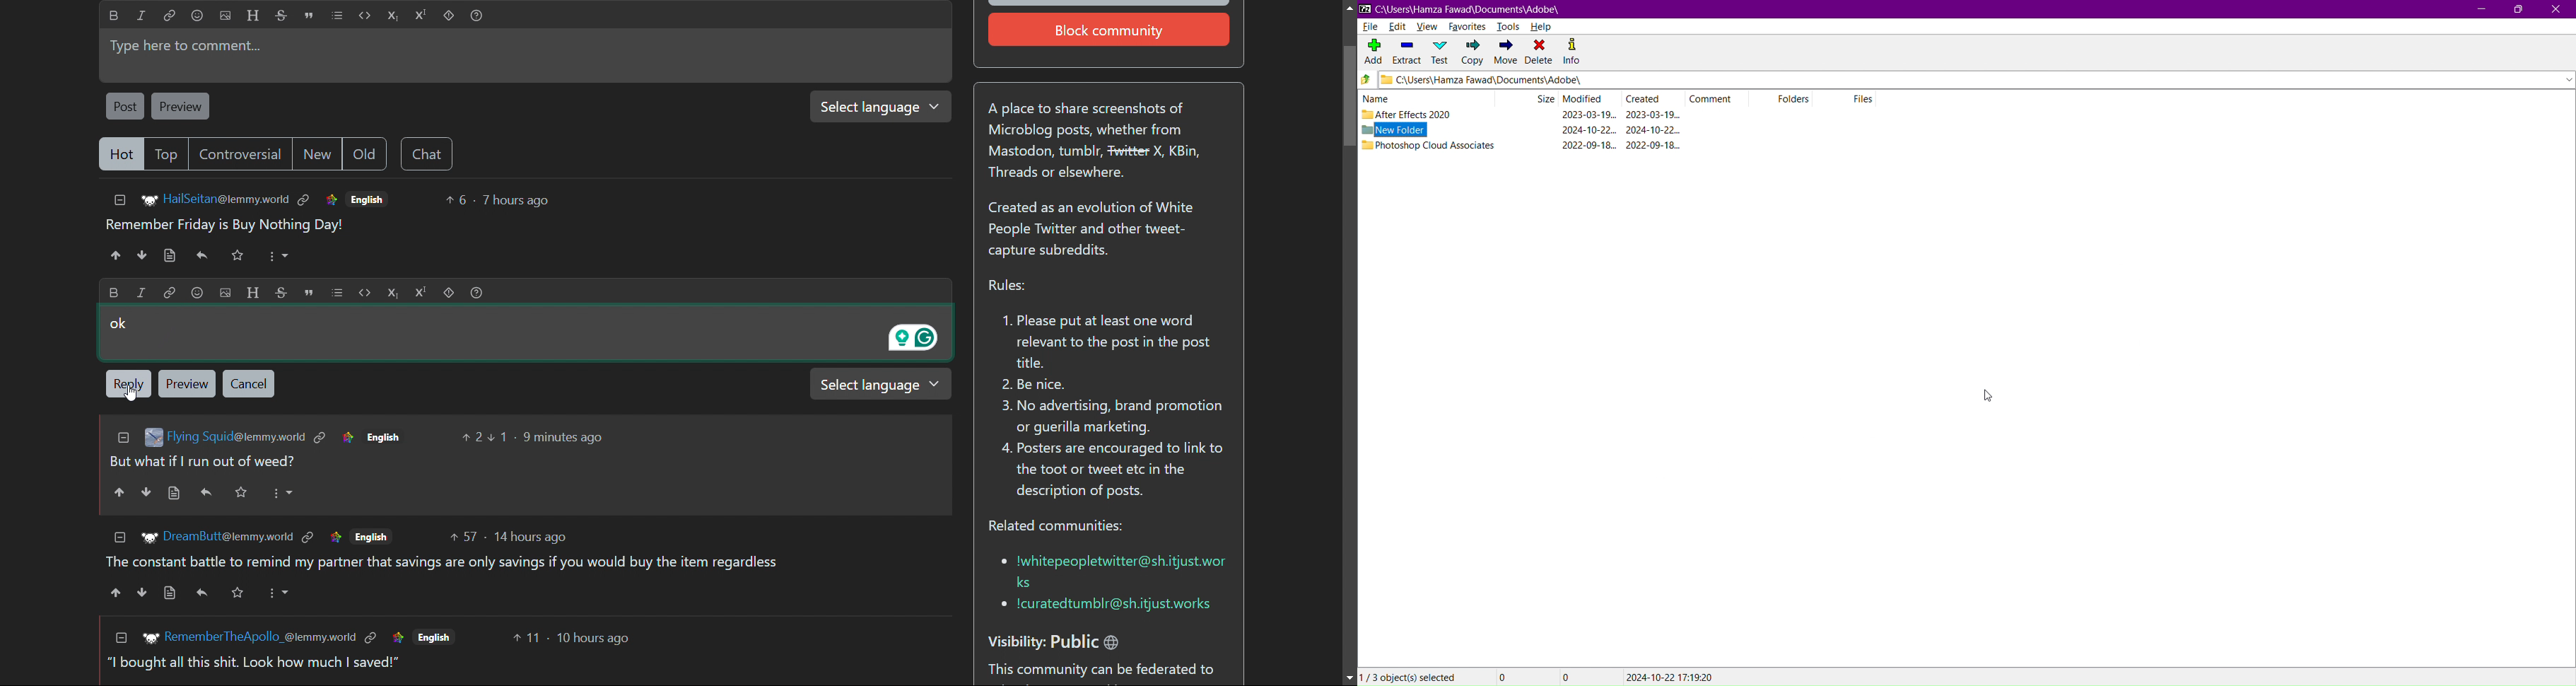 The height and width of the screenshot is (700, 2576). I want to click on spoiler, so click(449, 16).